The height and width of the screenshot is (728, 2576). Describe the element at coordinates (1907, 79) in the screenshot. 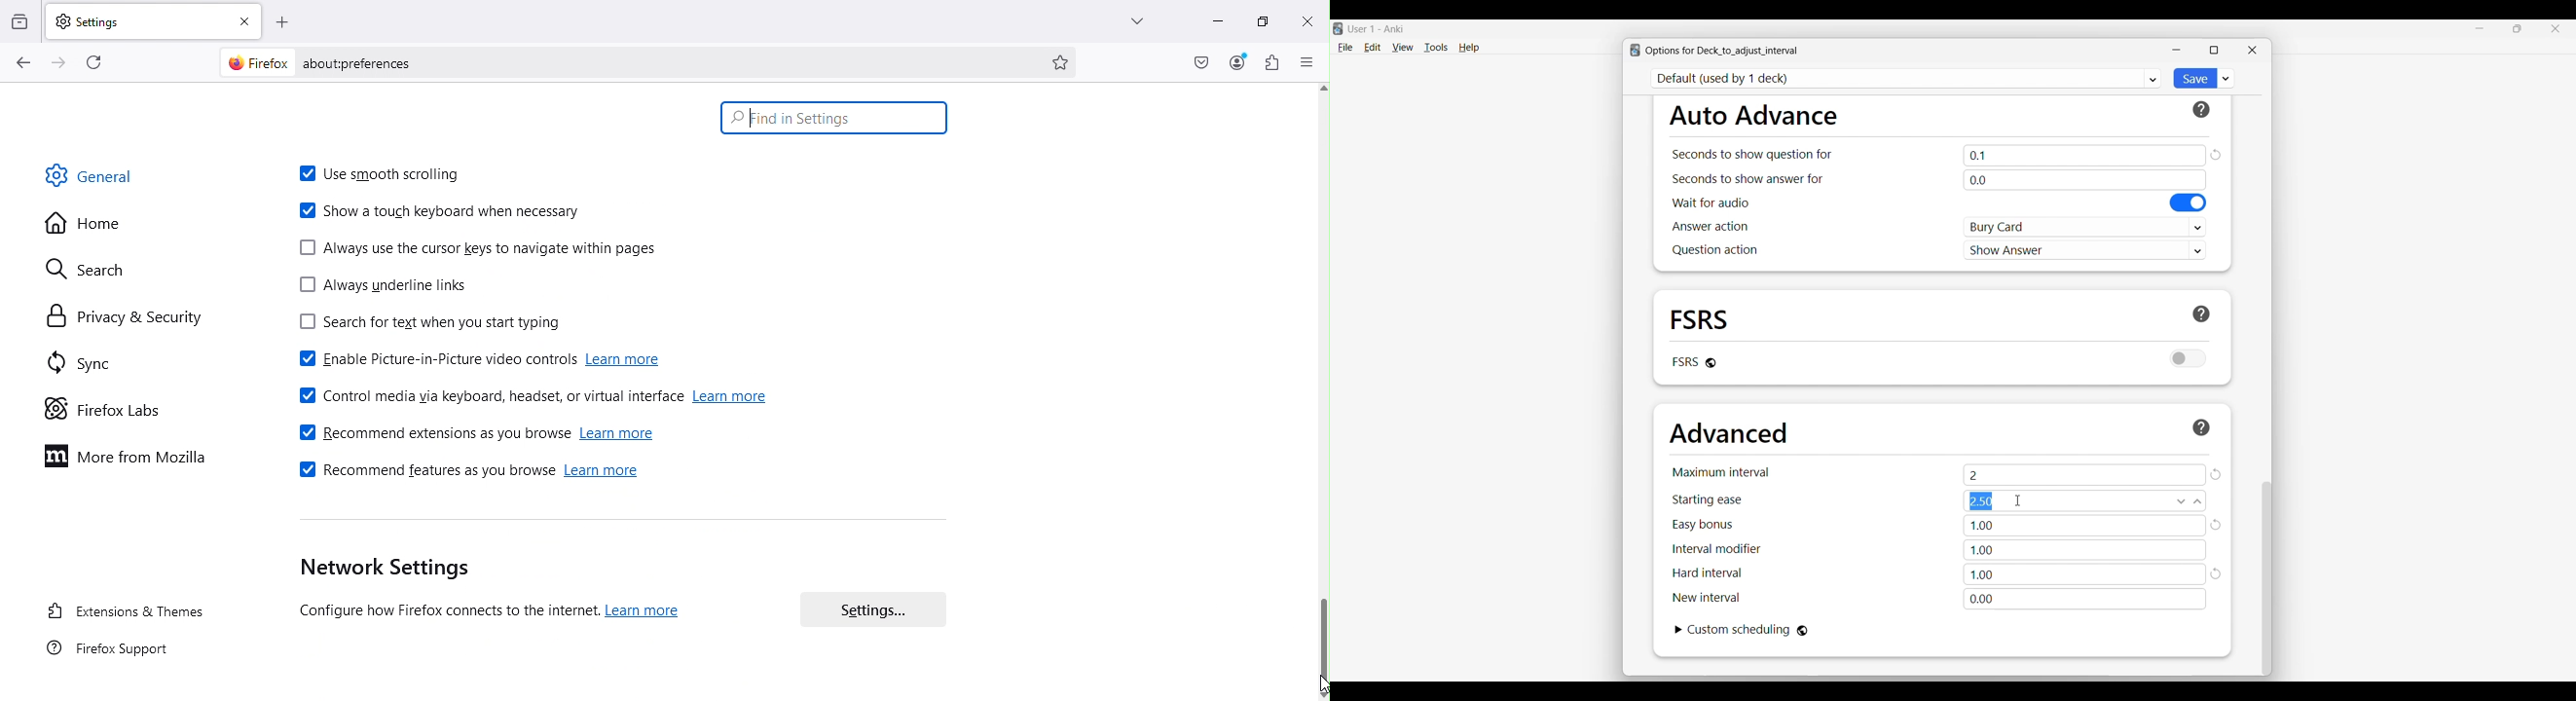

I see `Click to access other decks for settings` at that location.